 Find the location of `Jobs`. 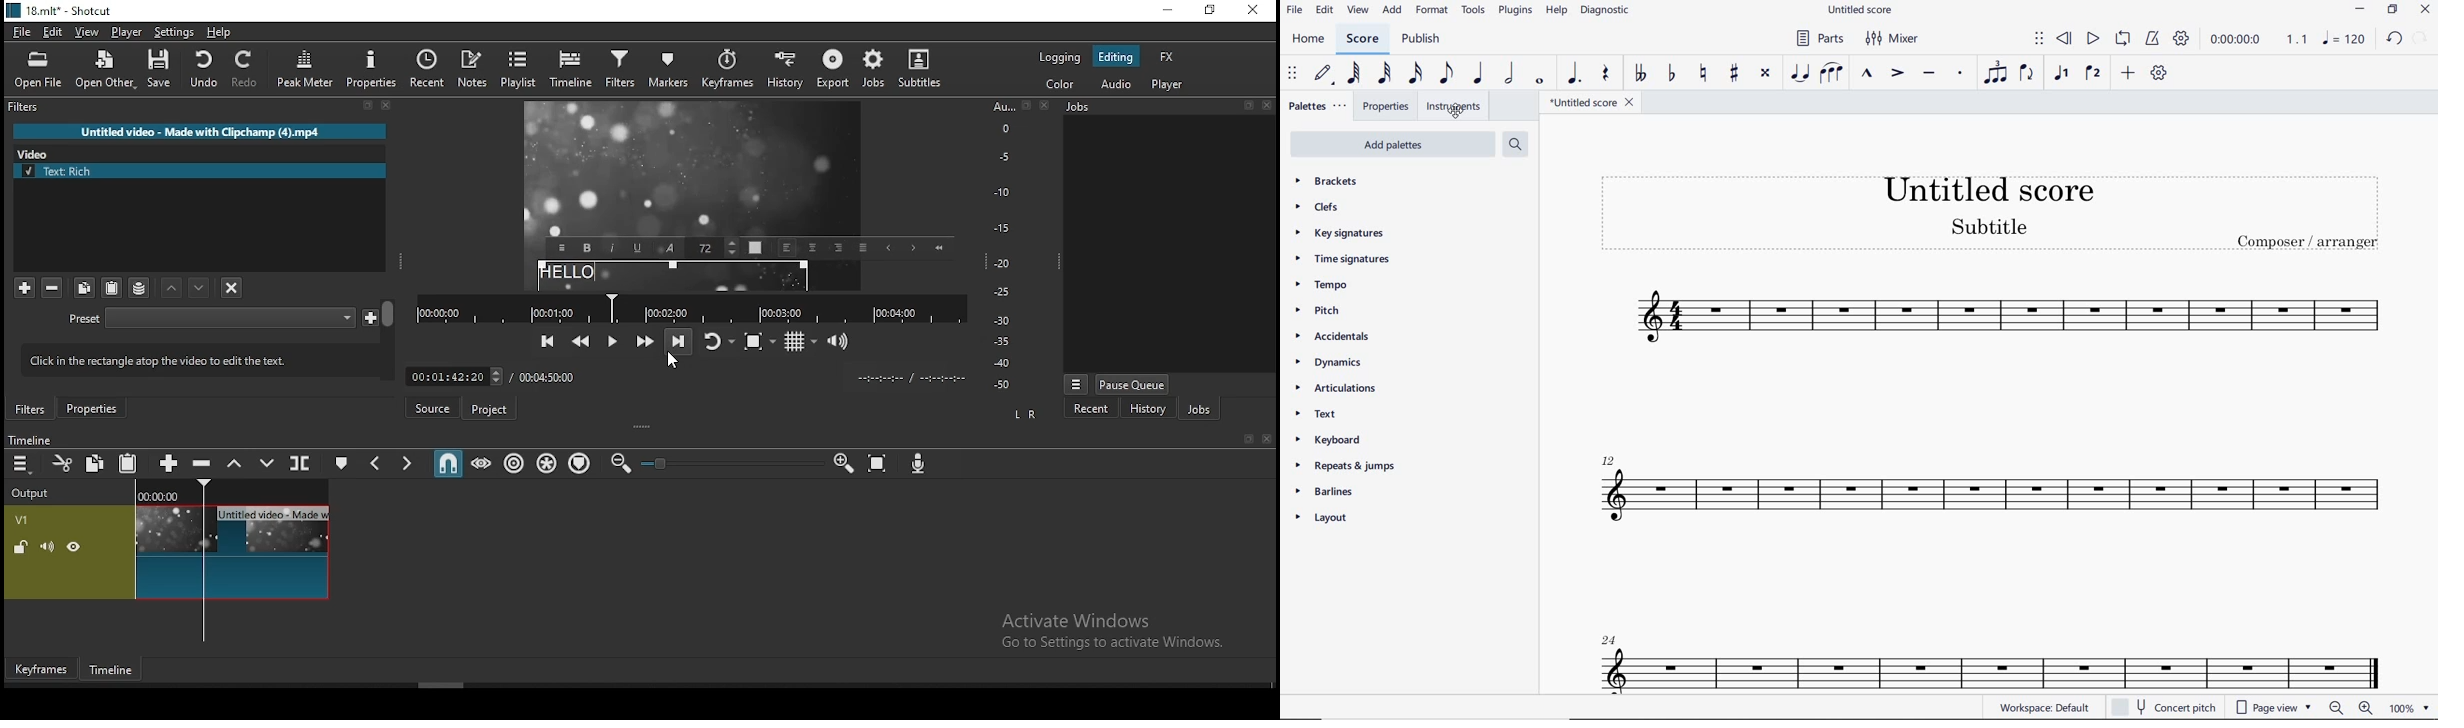

Jobs is located at coordinates (1078, 107).